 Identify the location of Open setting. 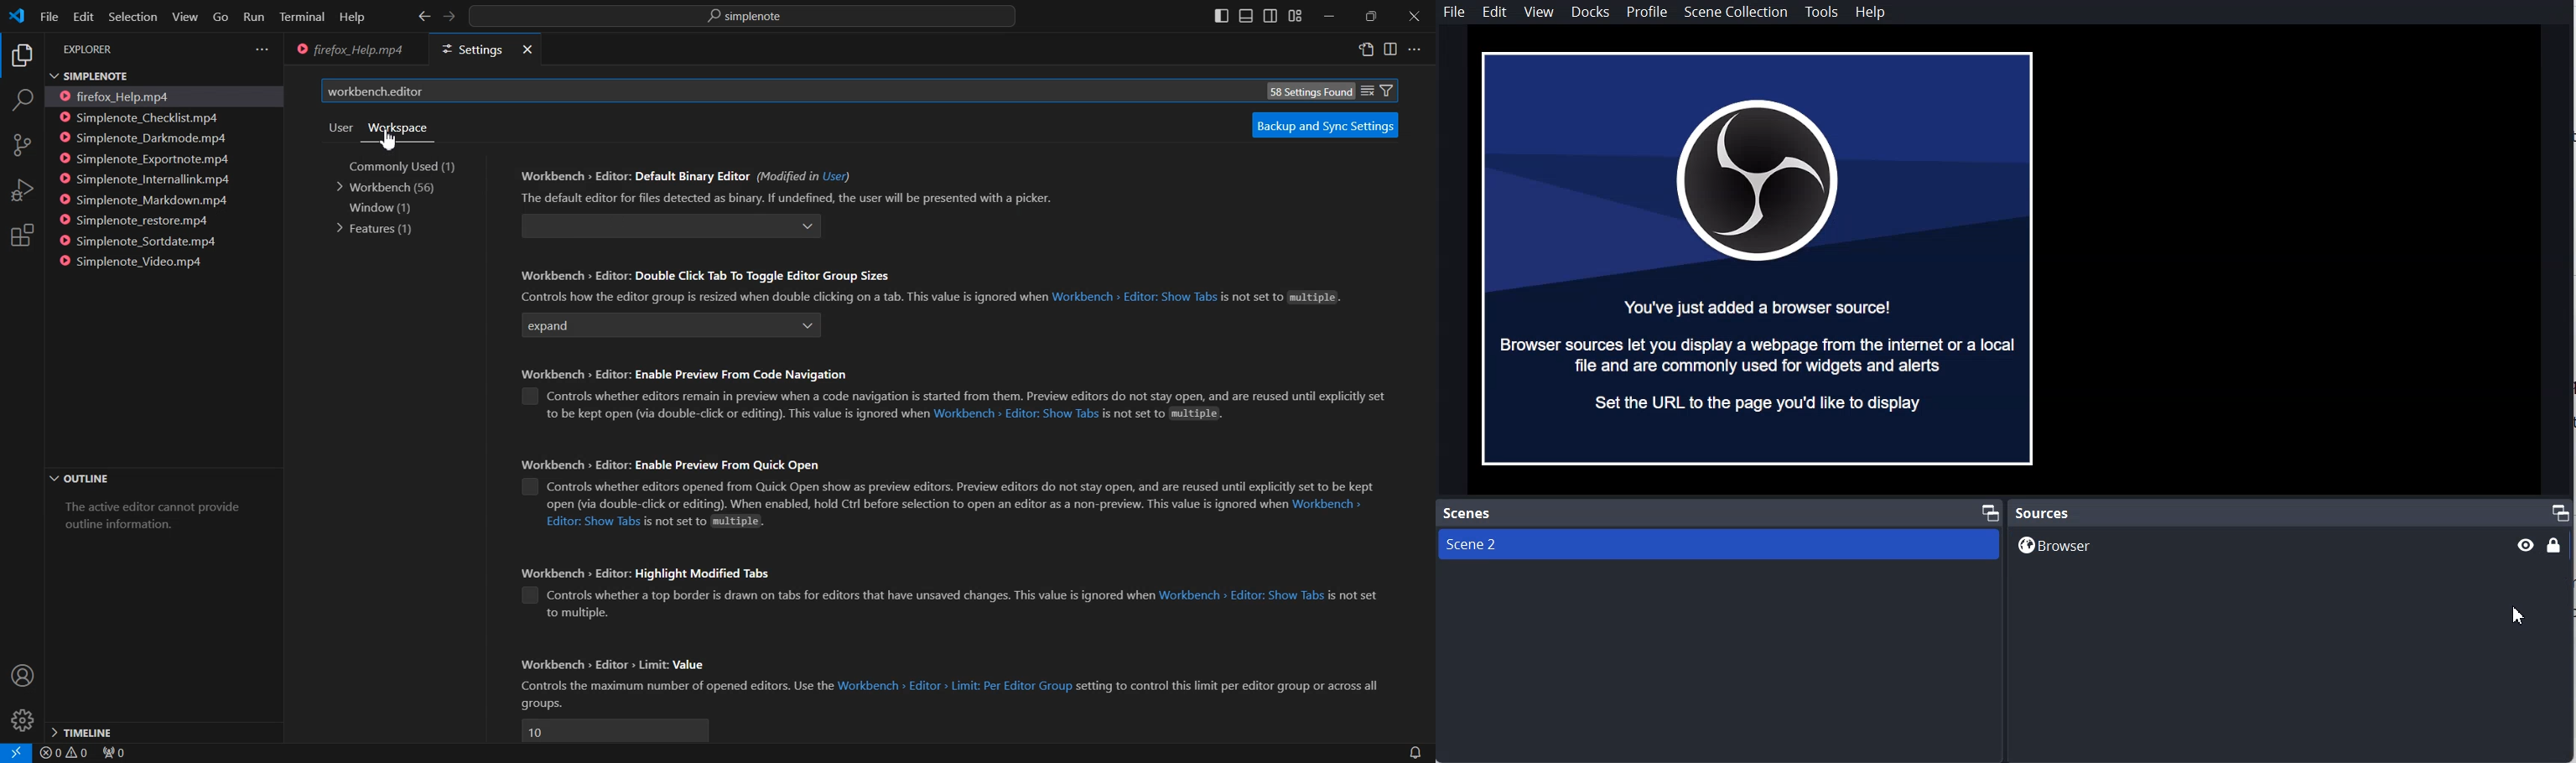
(1368, 52).